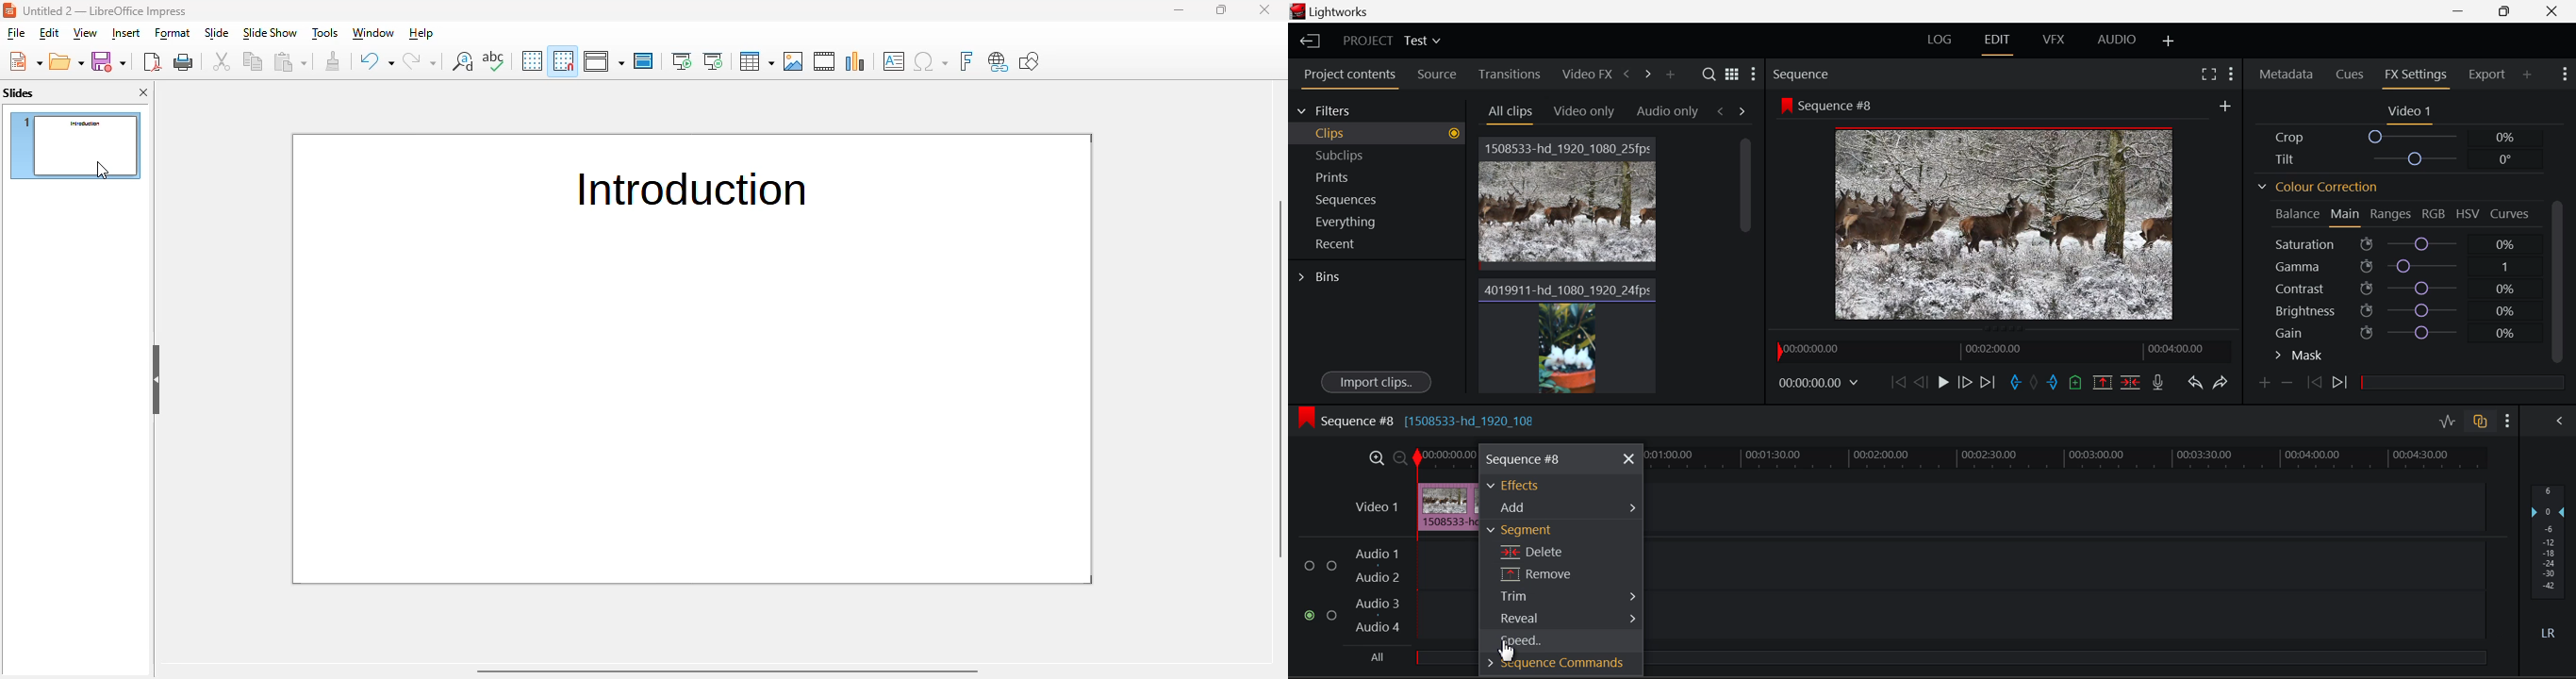 This screenshot has height=700, width=2576. What do you see at coordinates (9, 9) in the screenshot?
I see `logo` at bounding box center [9, 9].